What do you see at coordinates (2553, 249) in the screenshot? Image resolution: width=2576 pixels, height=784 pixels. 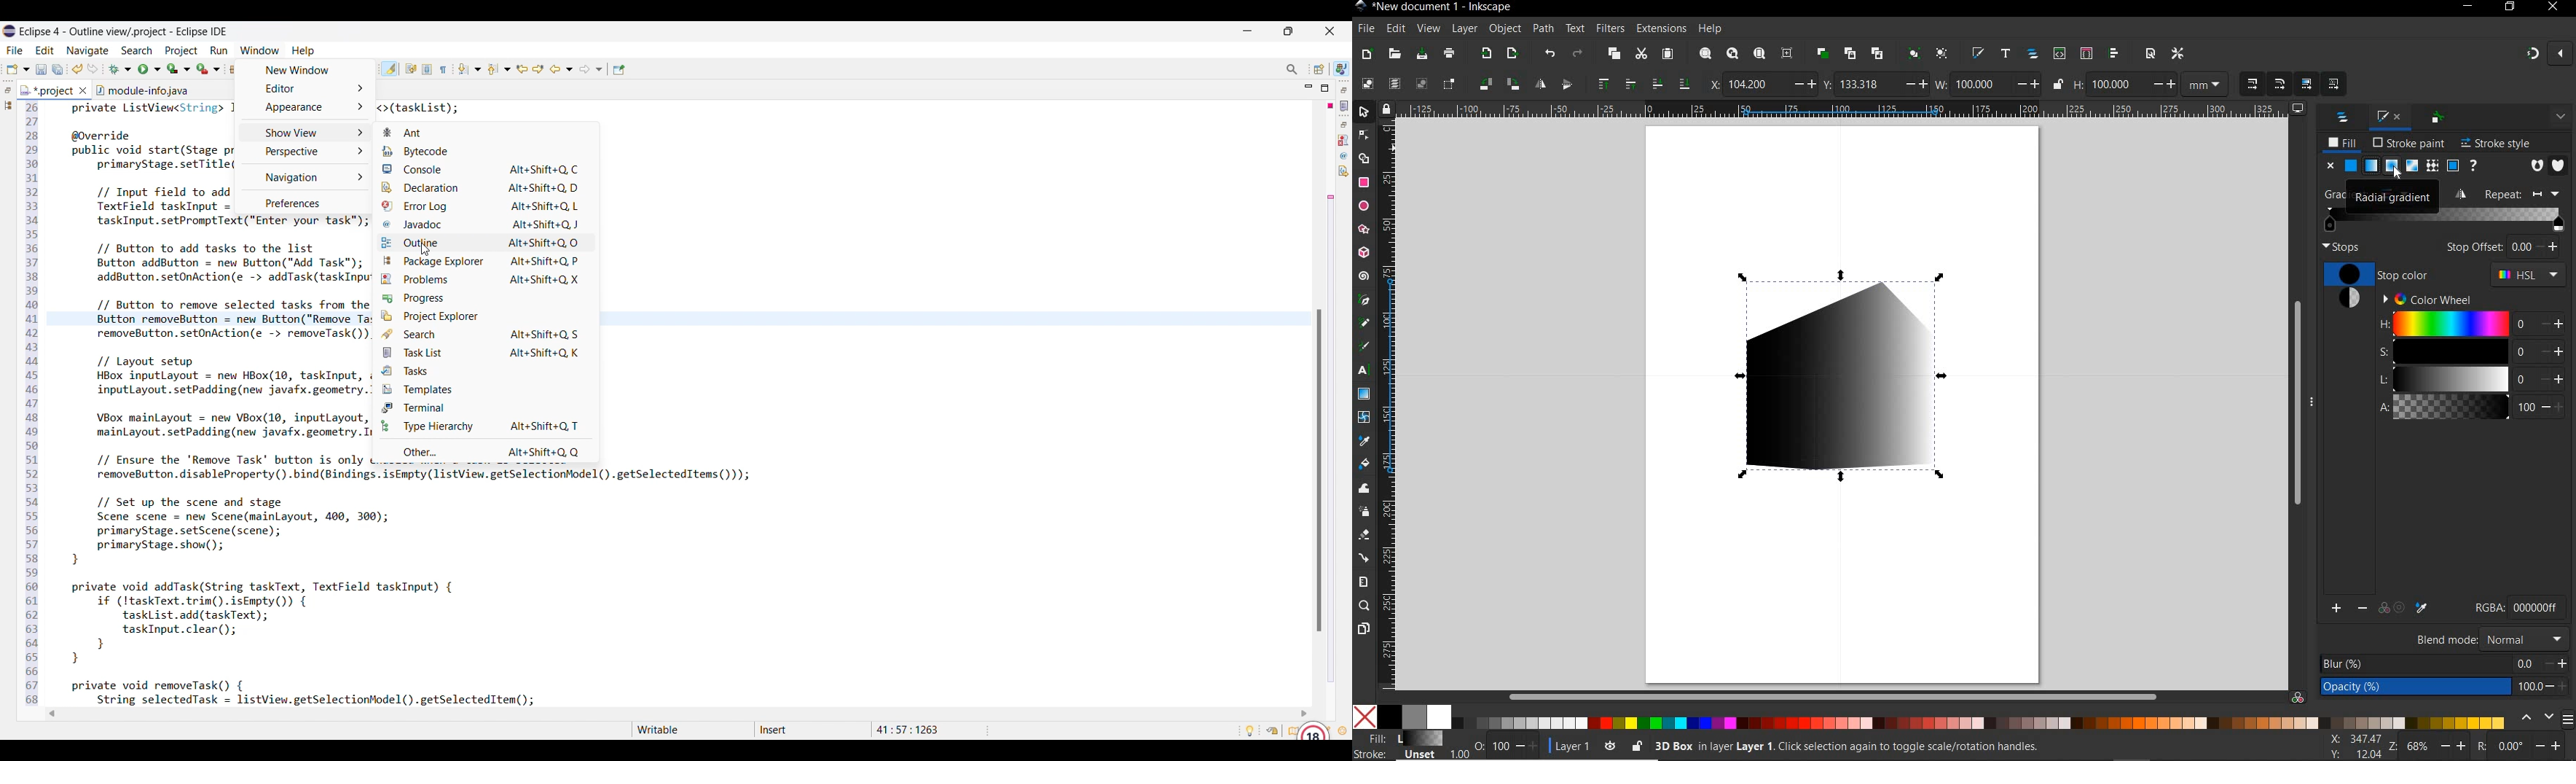 I see `increase/decrease` at bounding box center [2553, 249].